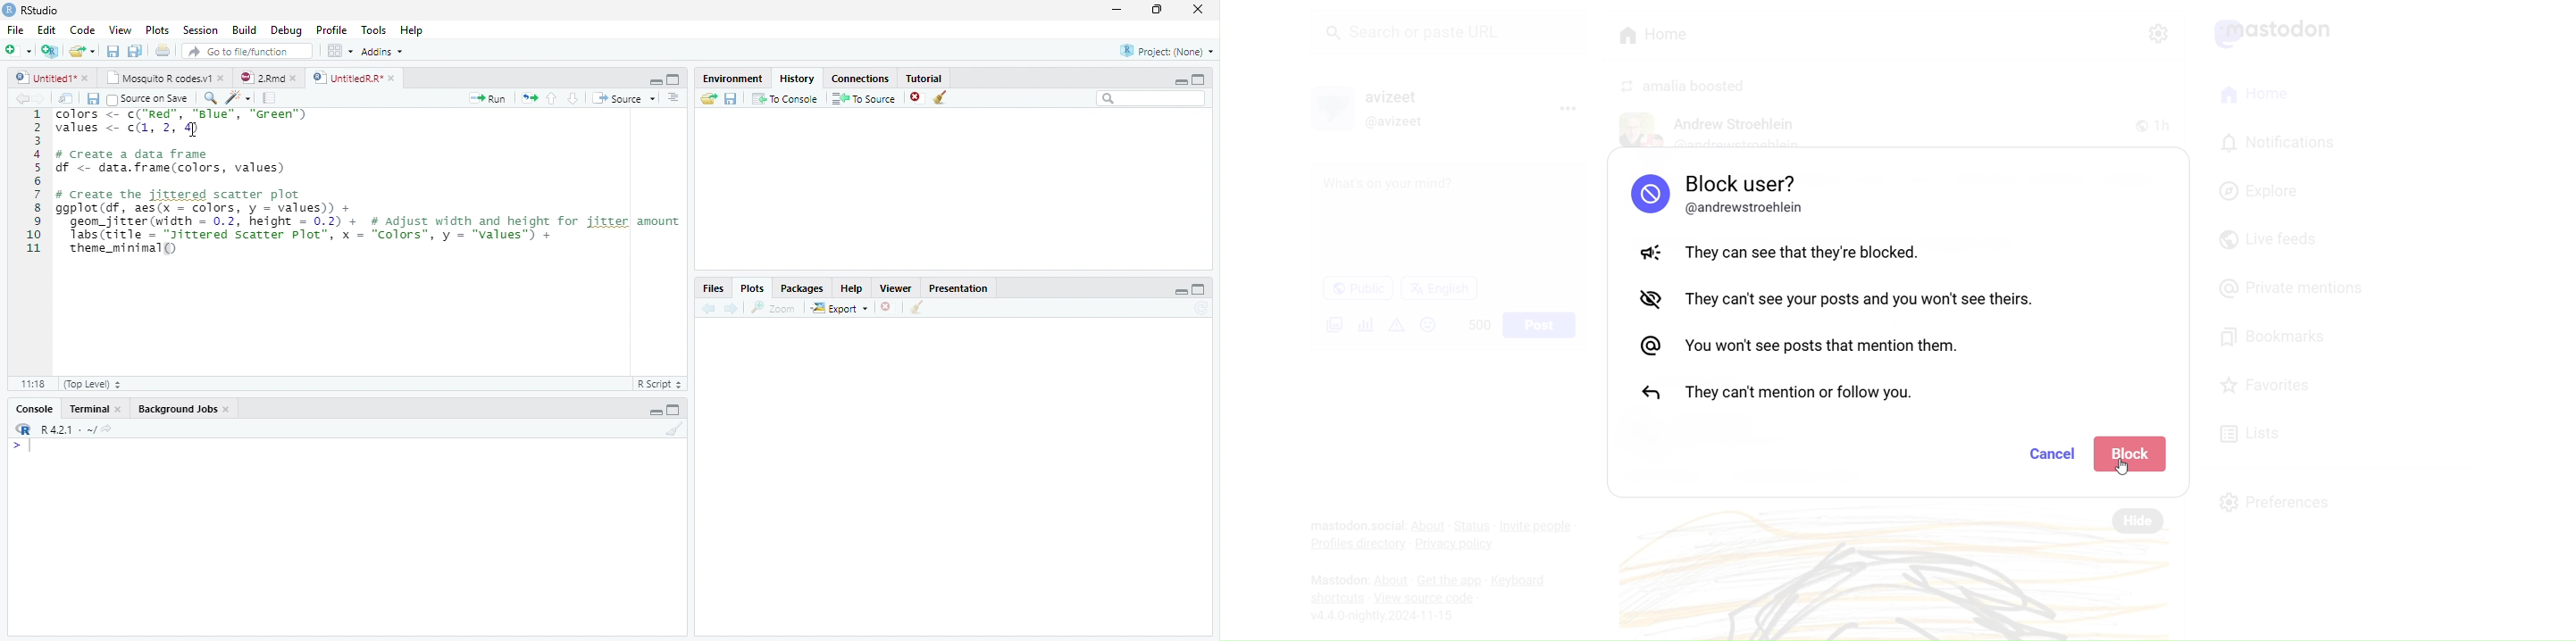  I want to click on RStudio, so click(31, 11).